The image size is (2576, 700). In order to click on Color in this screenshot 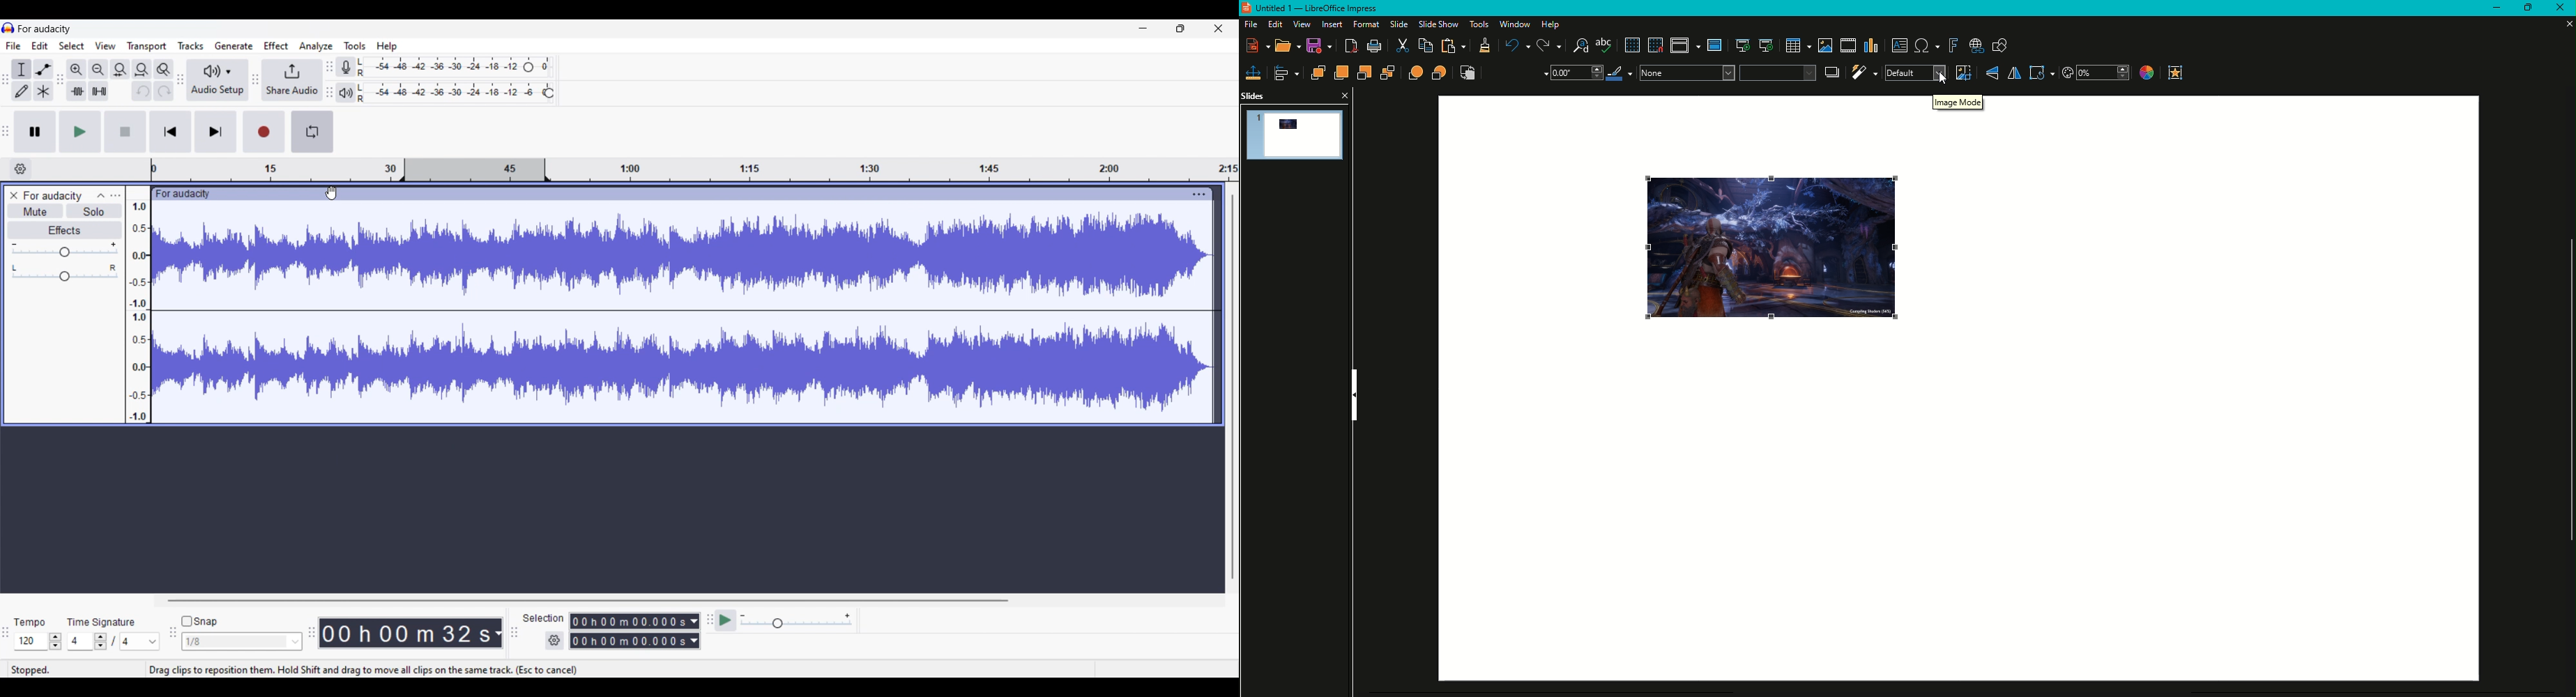, I will do `click(2145, 74)`.